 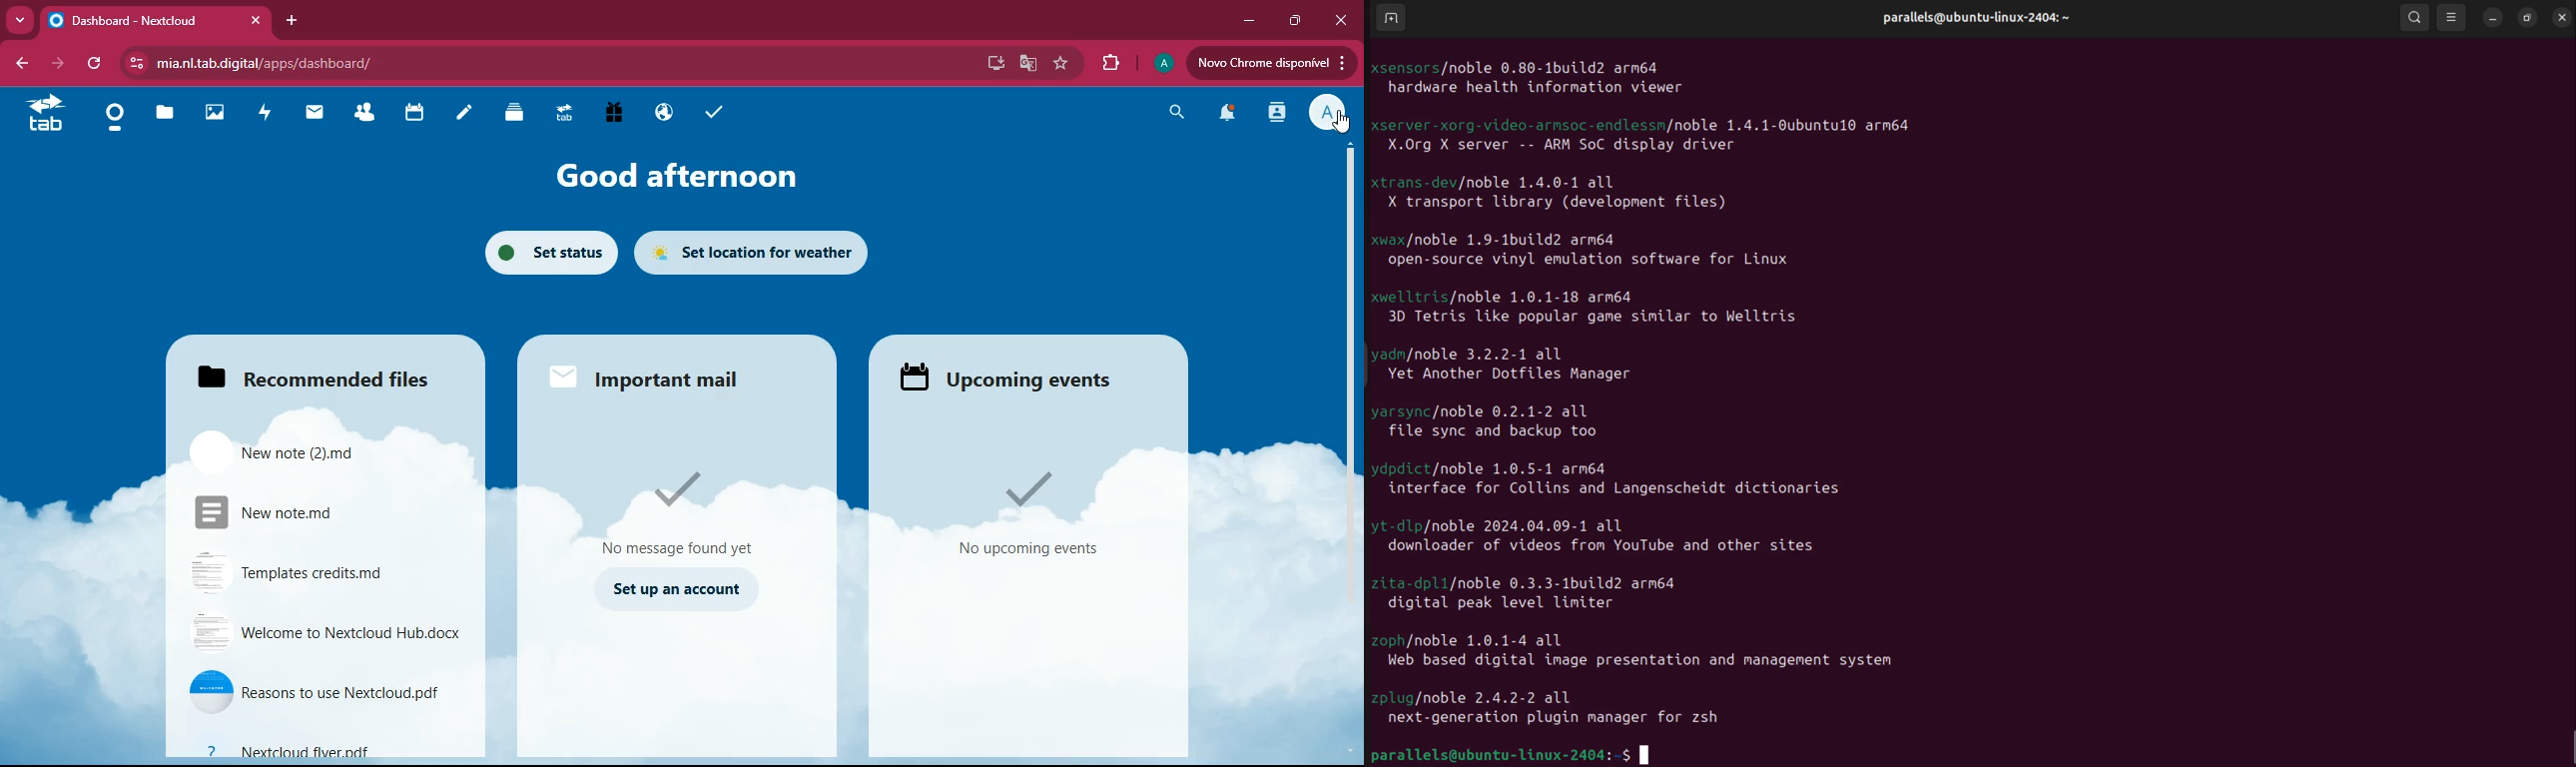 I want to click on add tab, so click(x=296, y=21).